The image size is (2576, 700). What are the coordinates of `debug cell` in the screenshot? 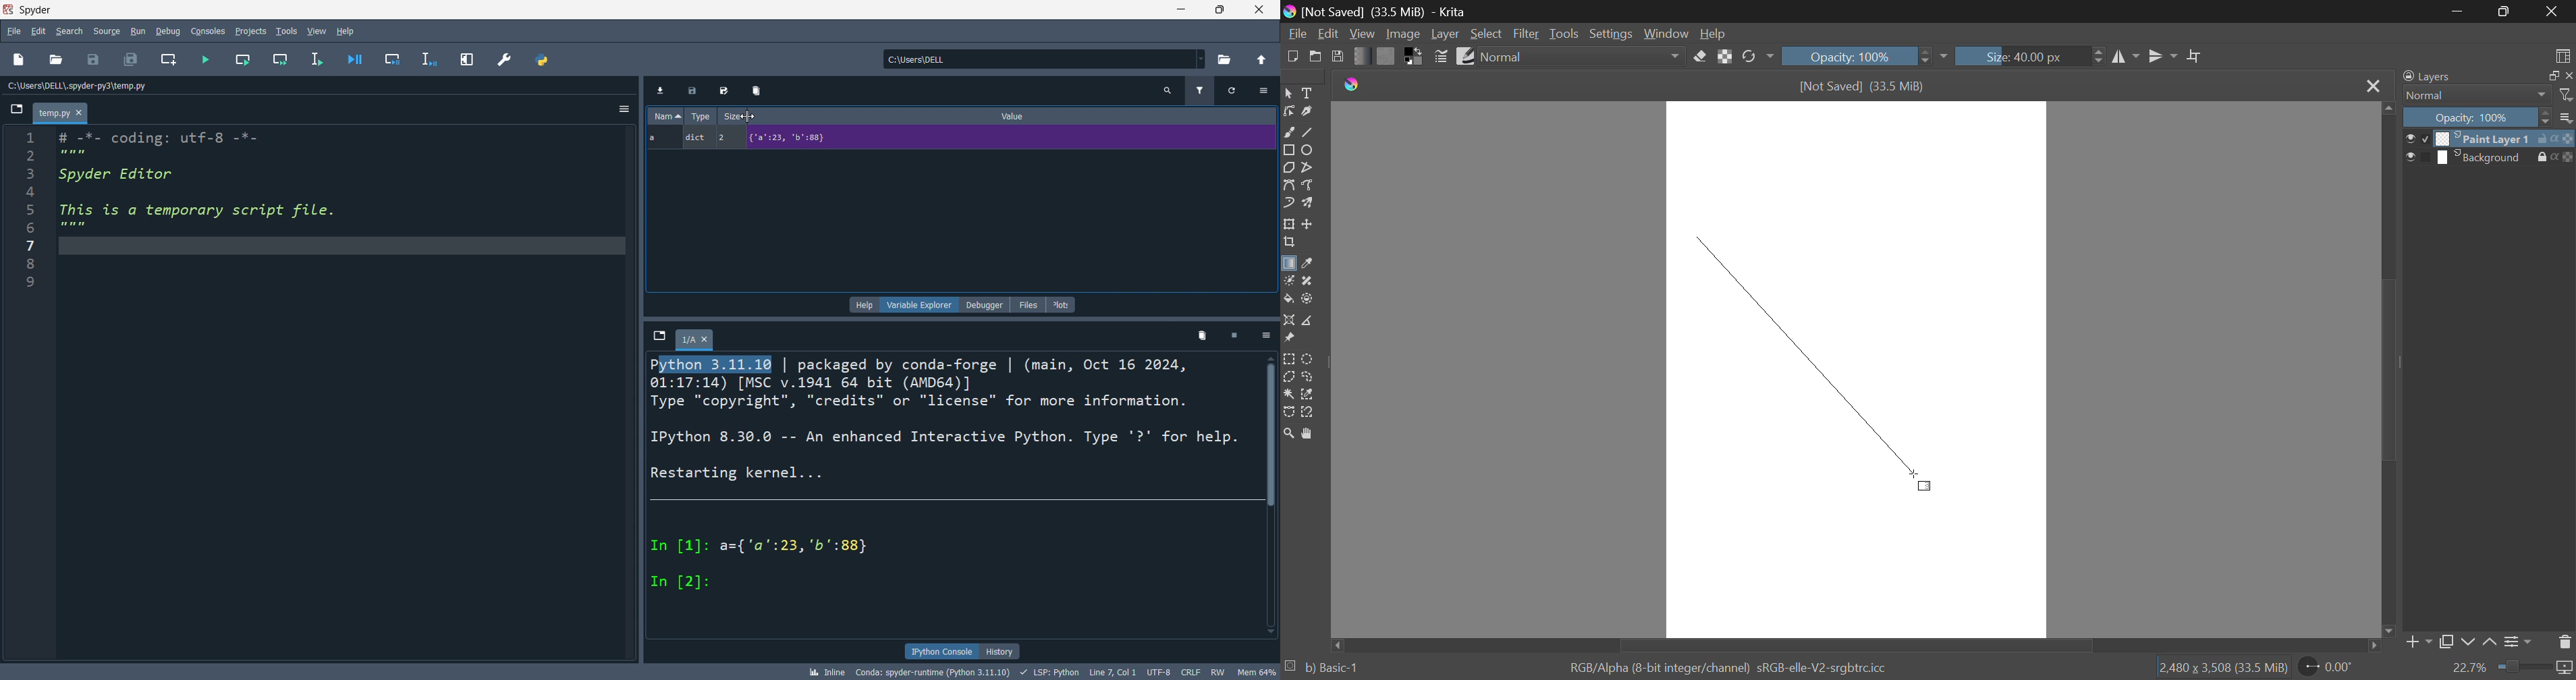 It's located at (395, 57).